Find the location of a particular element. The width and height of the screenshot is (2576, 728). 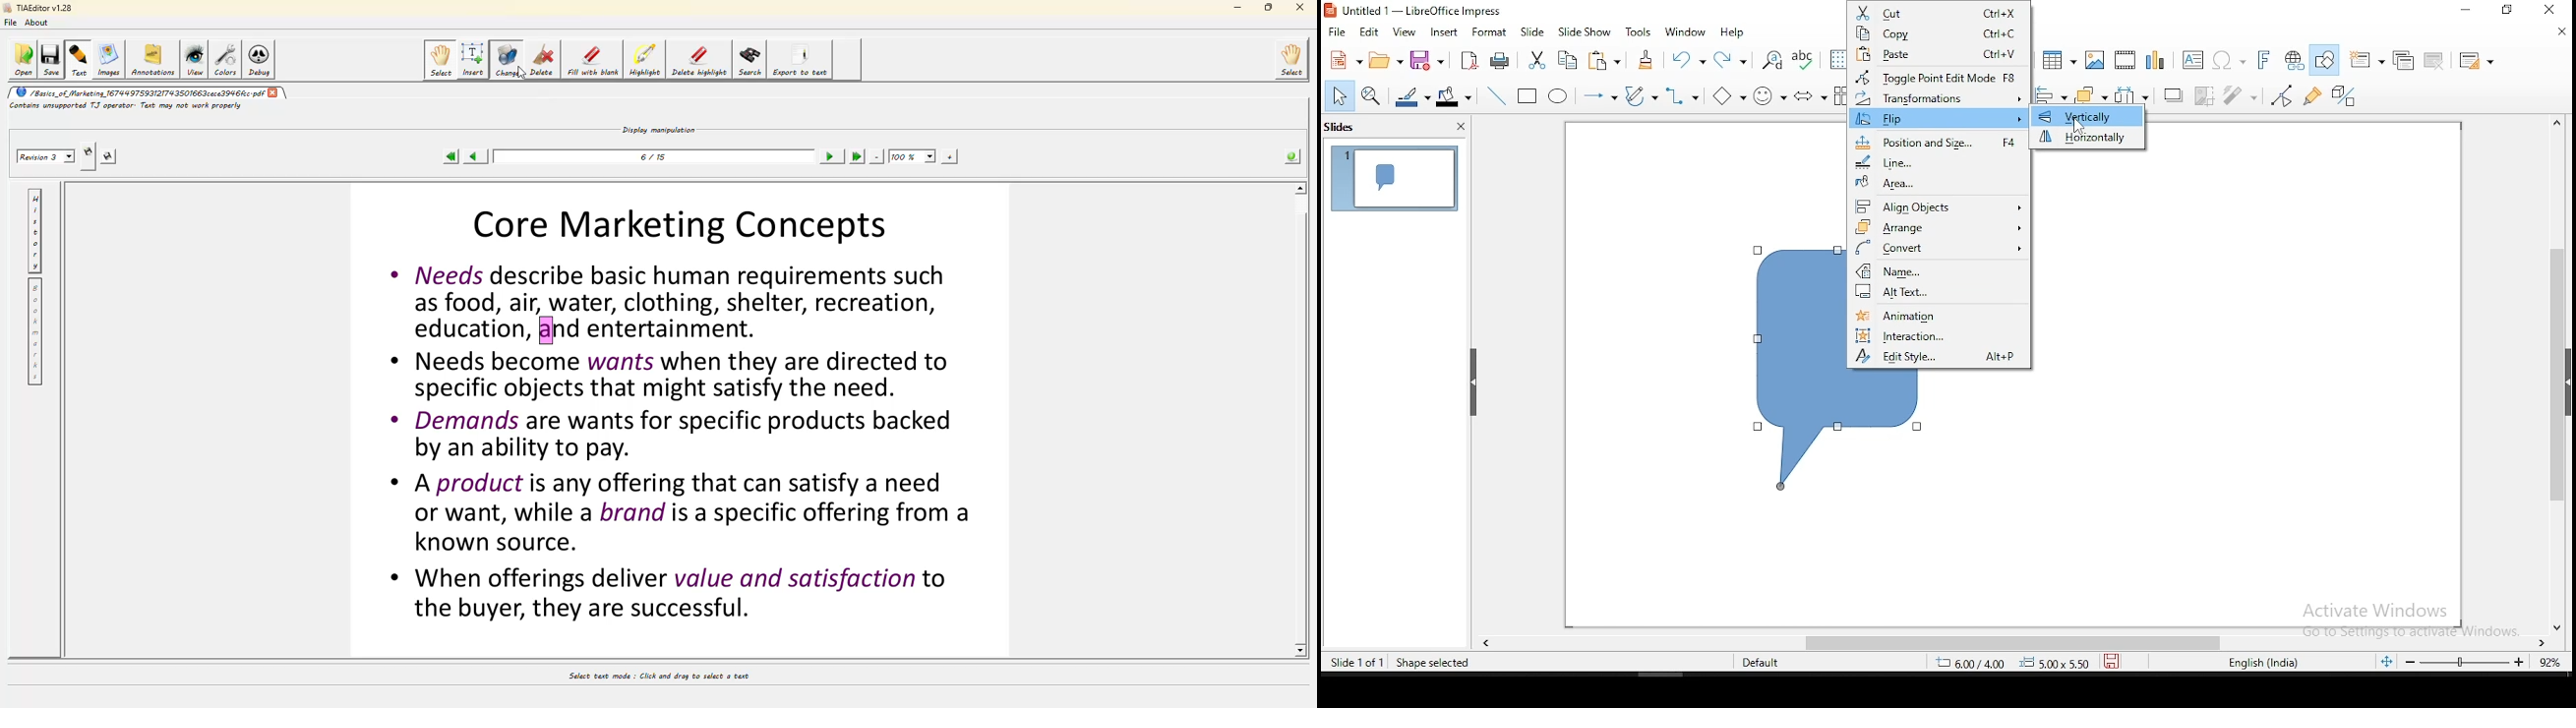

help is located at coordinates (1733, 33).